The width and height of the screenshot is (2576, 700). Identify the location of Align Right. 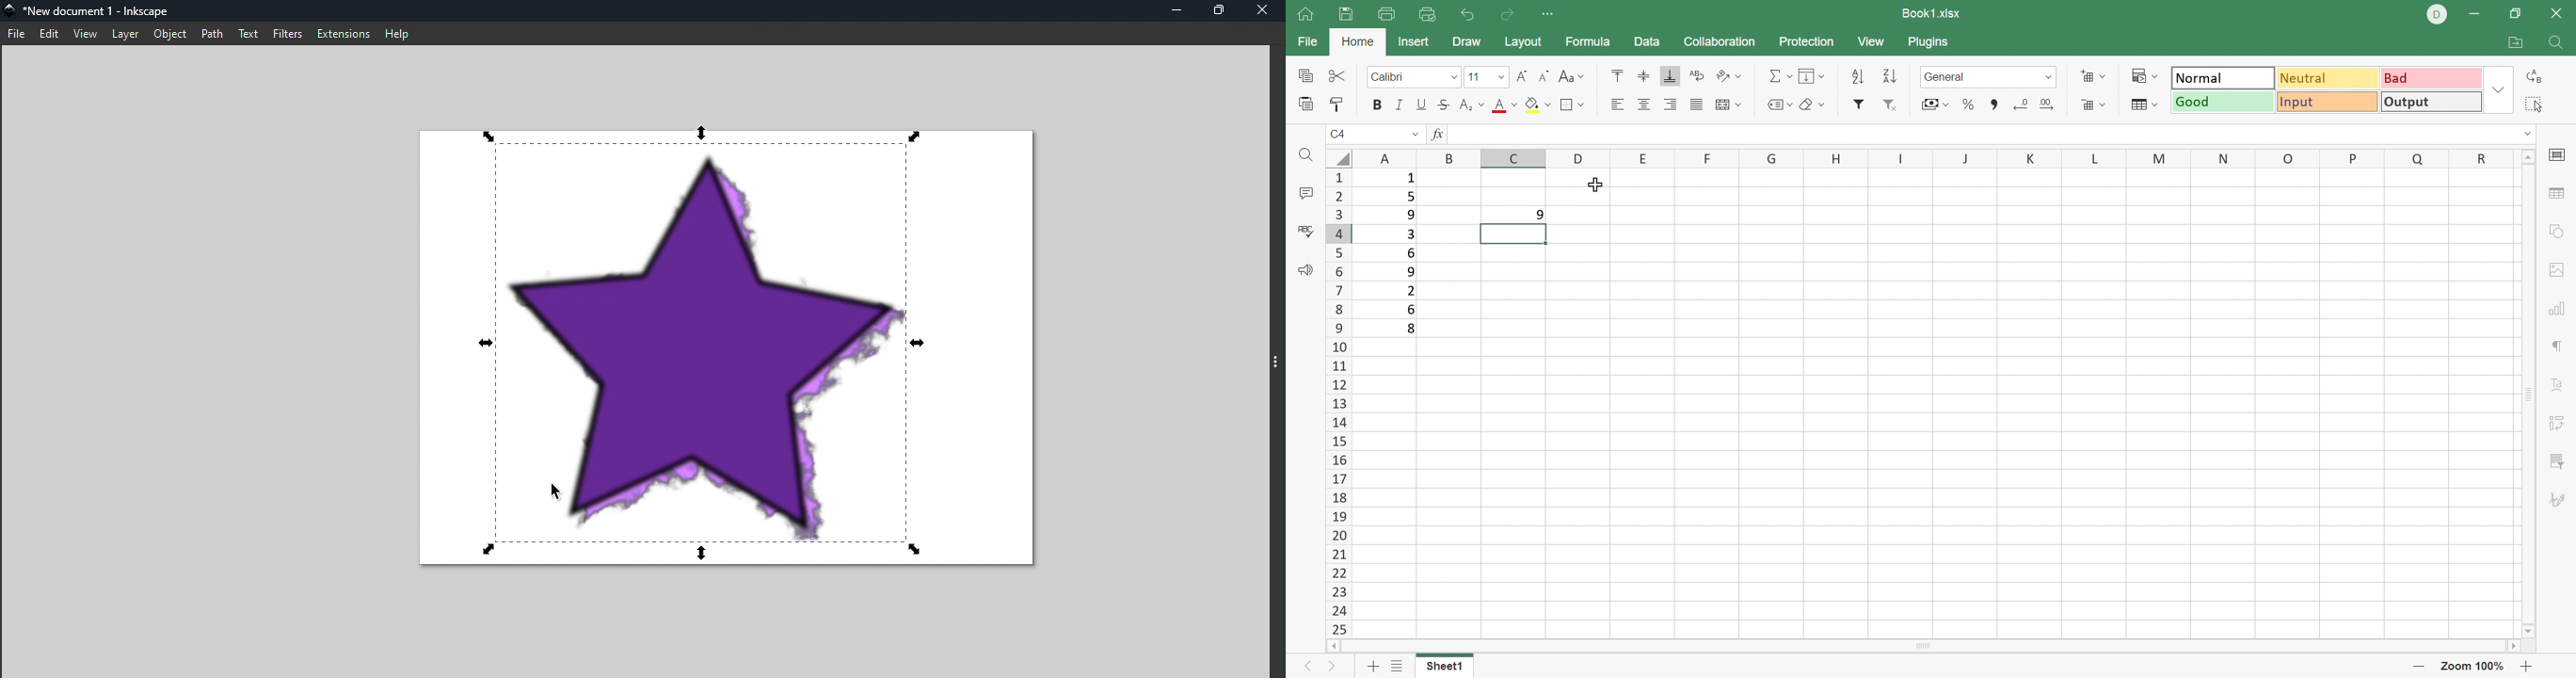
(1671, 105).